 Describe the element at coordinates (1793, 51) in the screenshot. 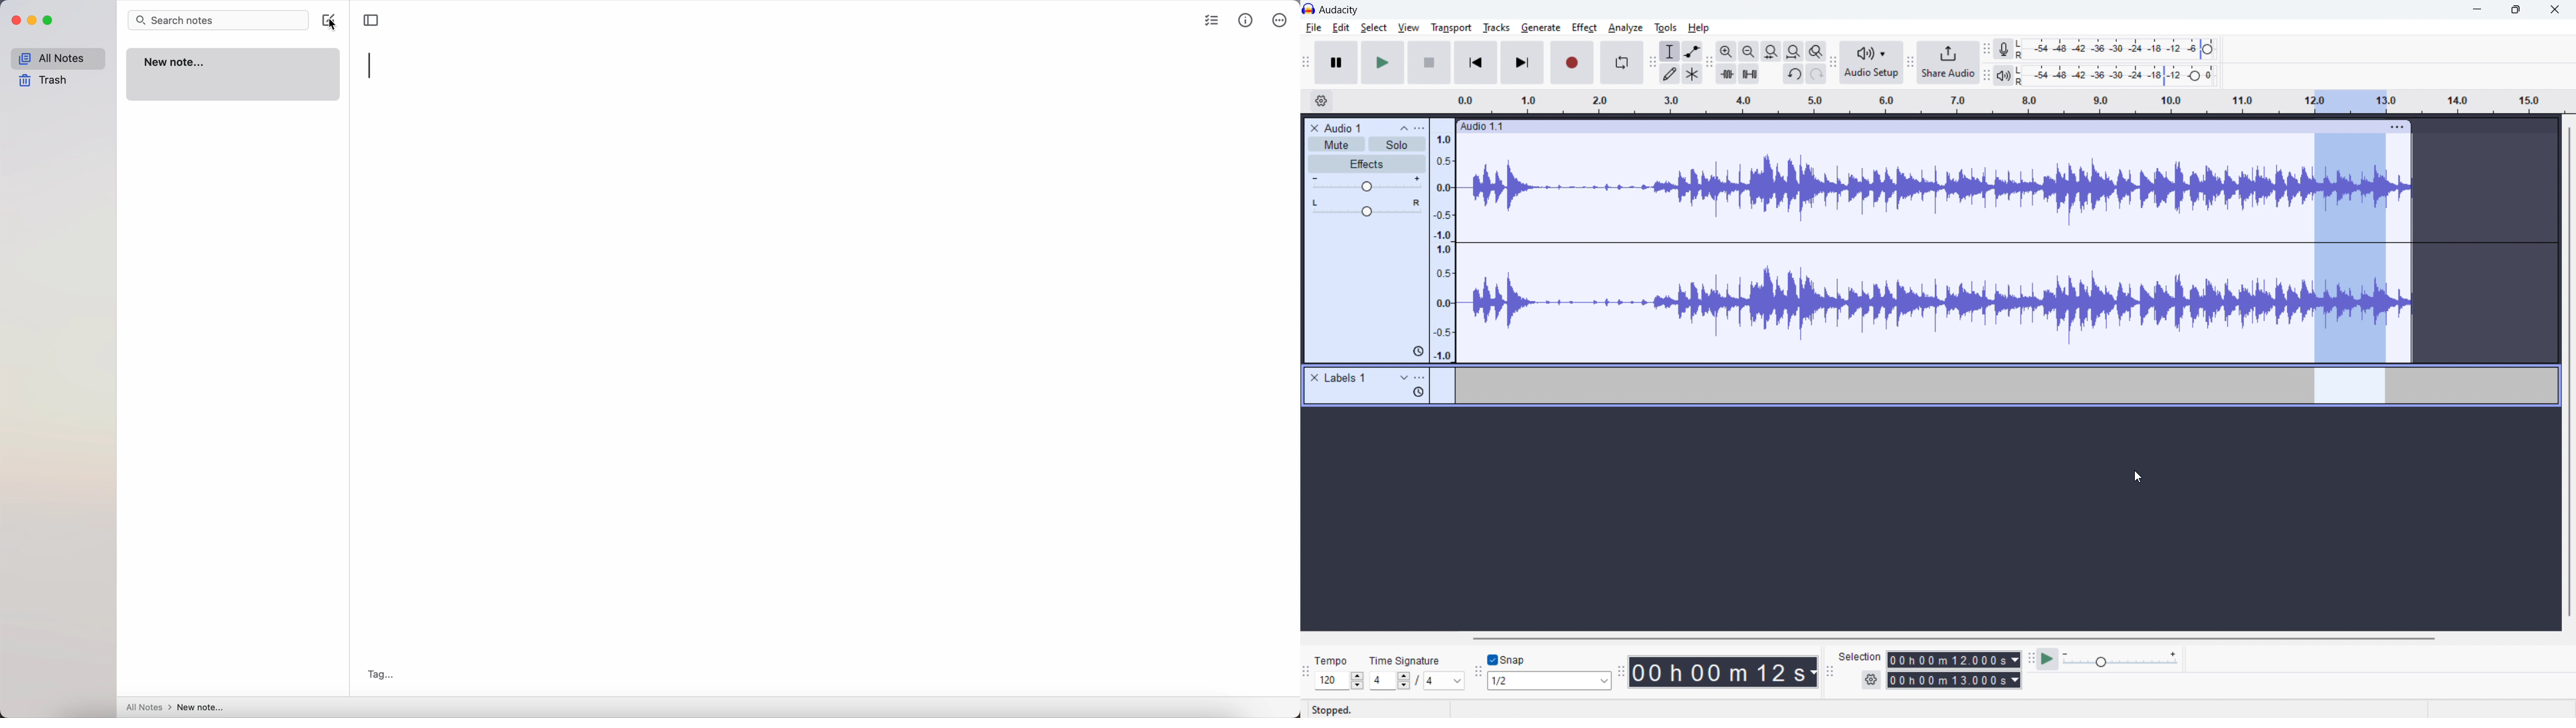

I see `set project to width` at that location.